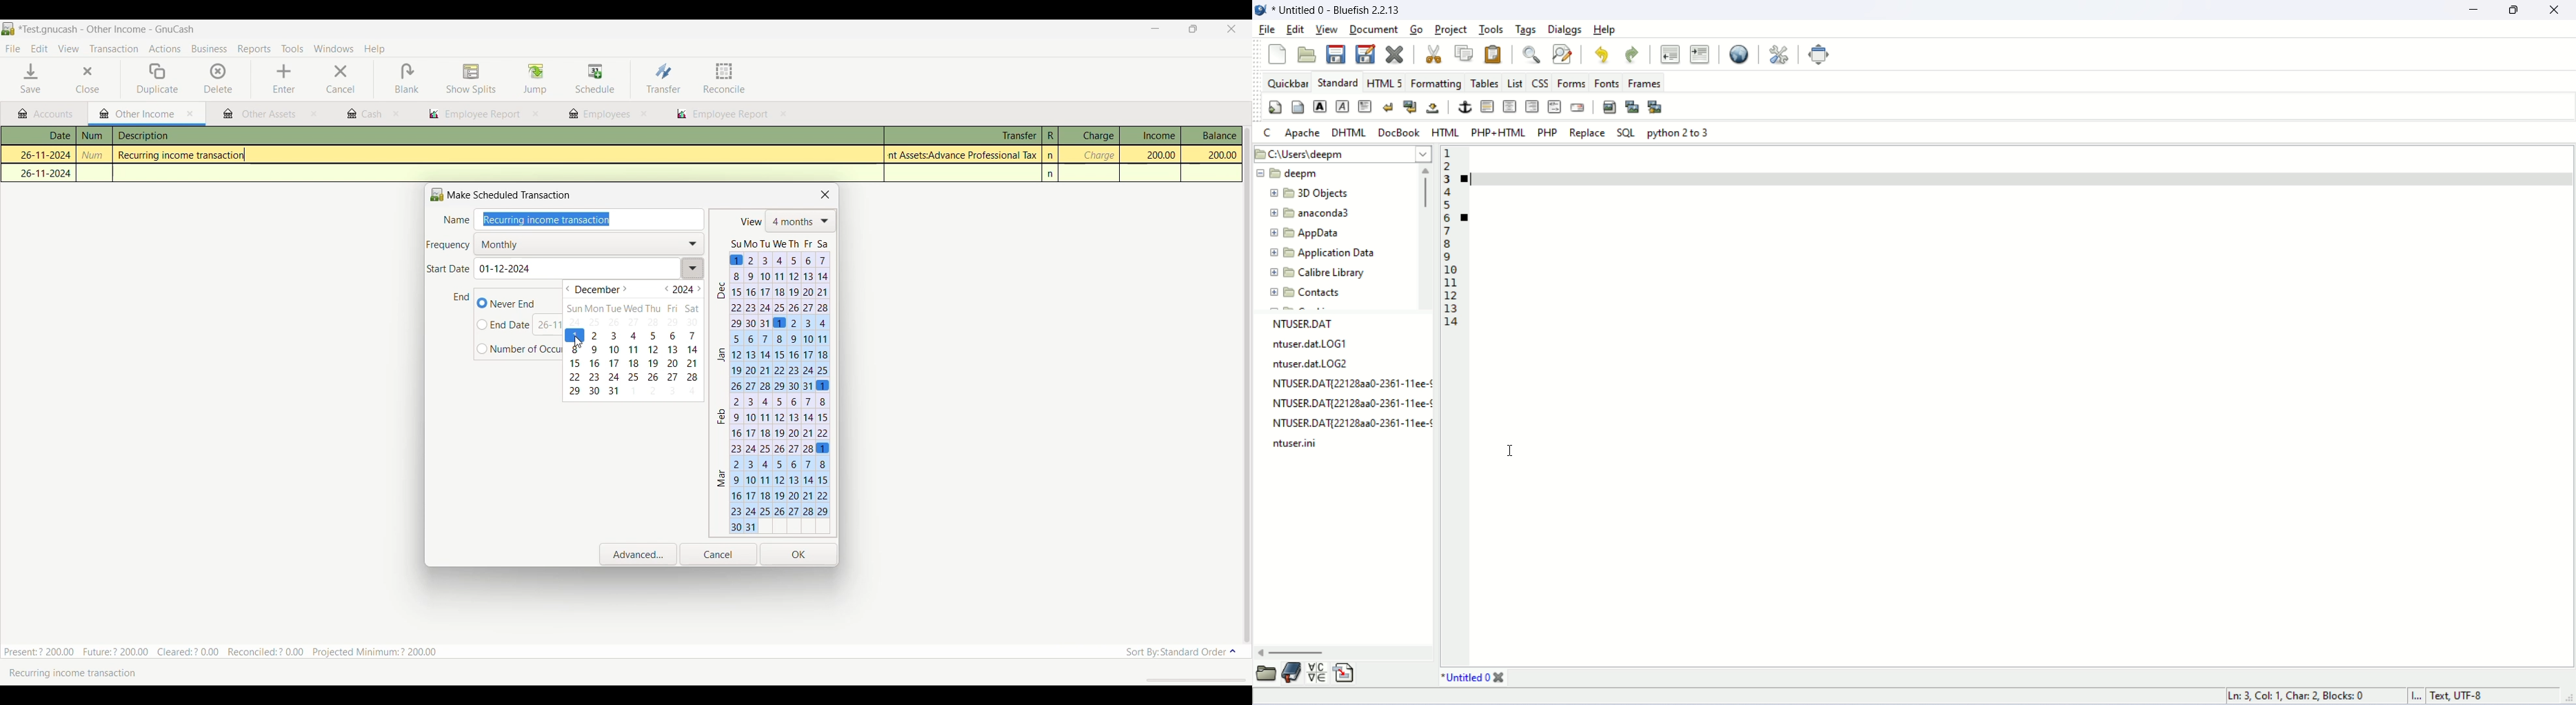 The image size is (2576, 728). I want to click on Go to next month, so click(625, 289).